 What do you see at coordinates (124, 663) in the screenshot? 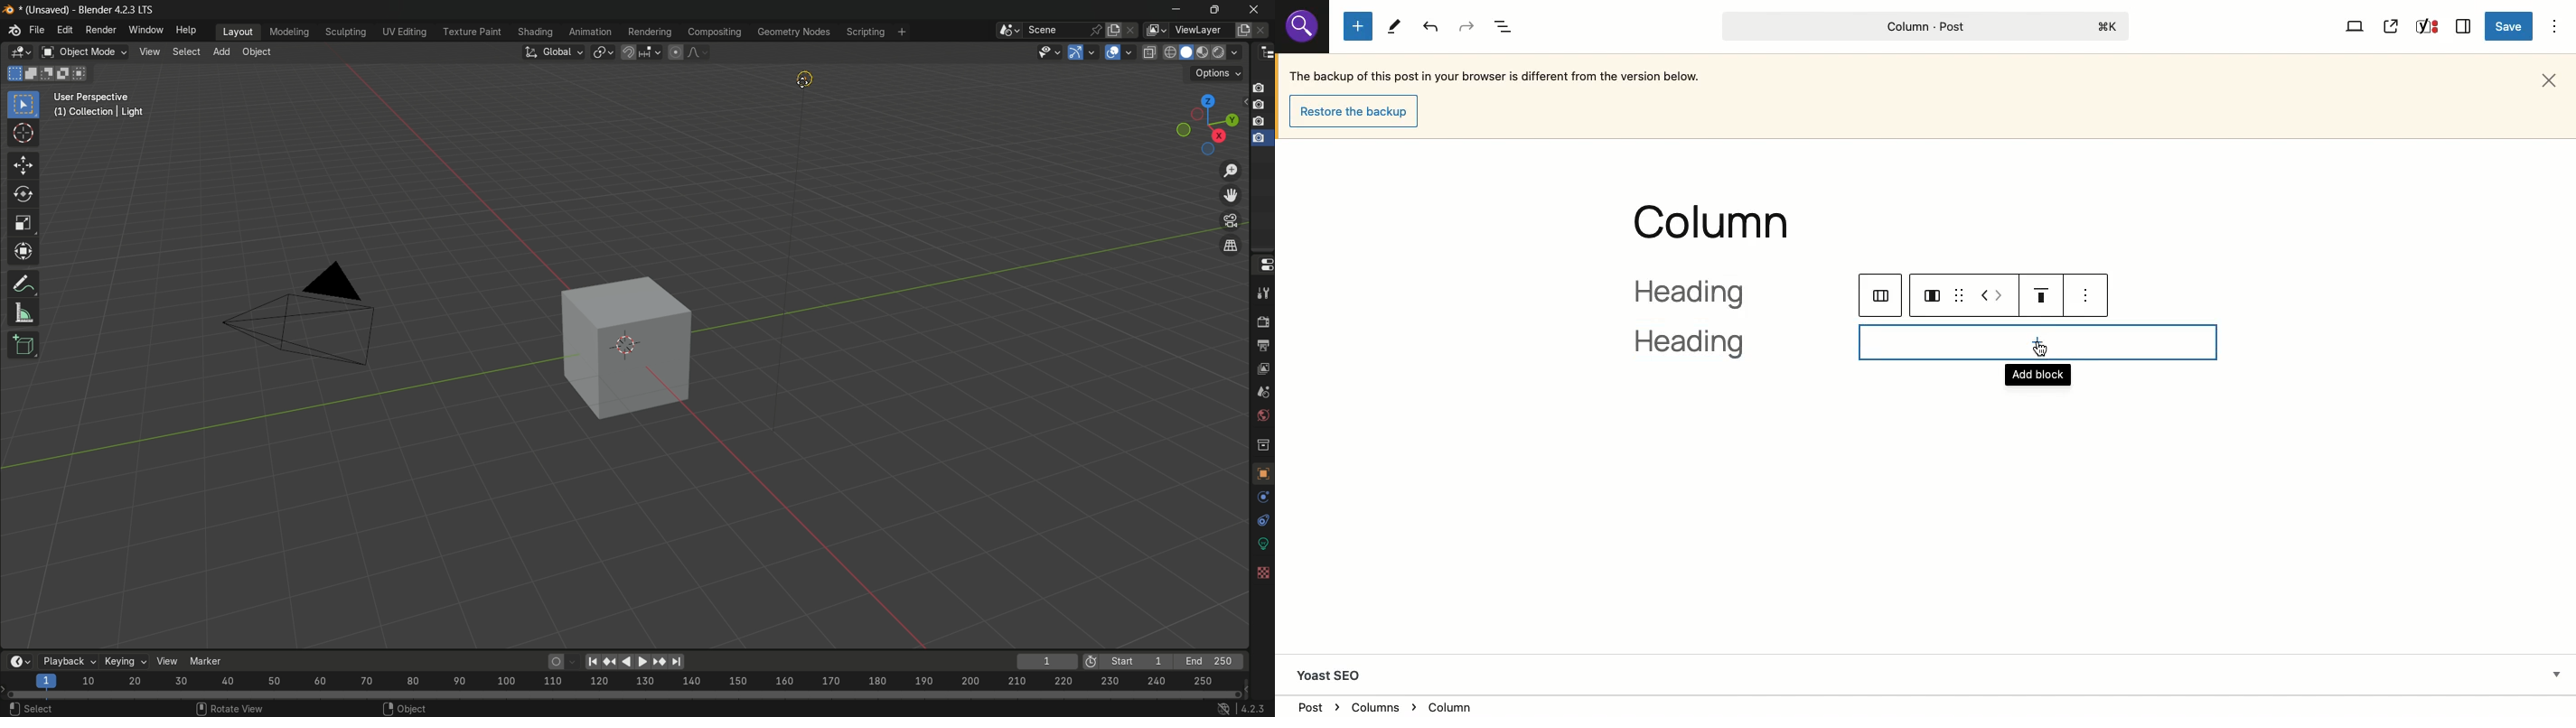
I see `keying` at bounding box center [124, 663].